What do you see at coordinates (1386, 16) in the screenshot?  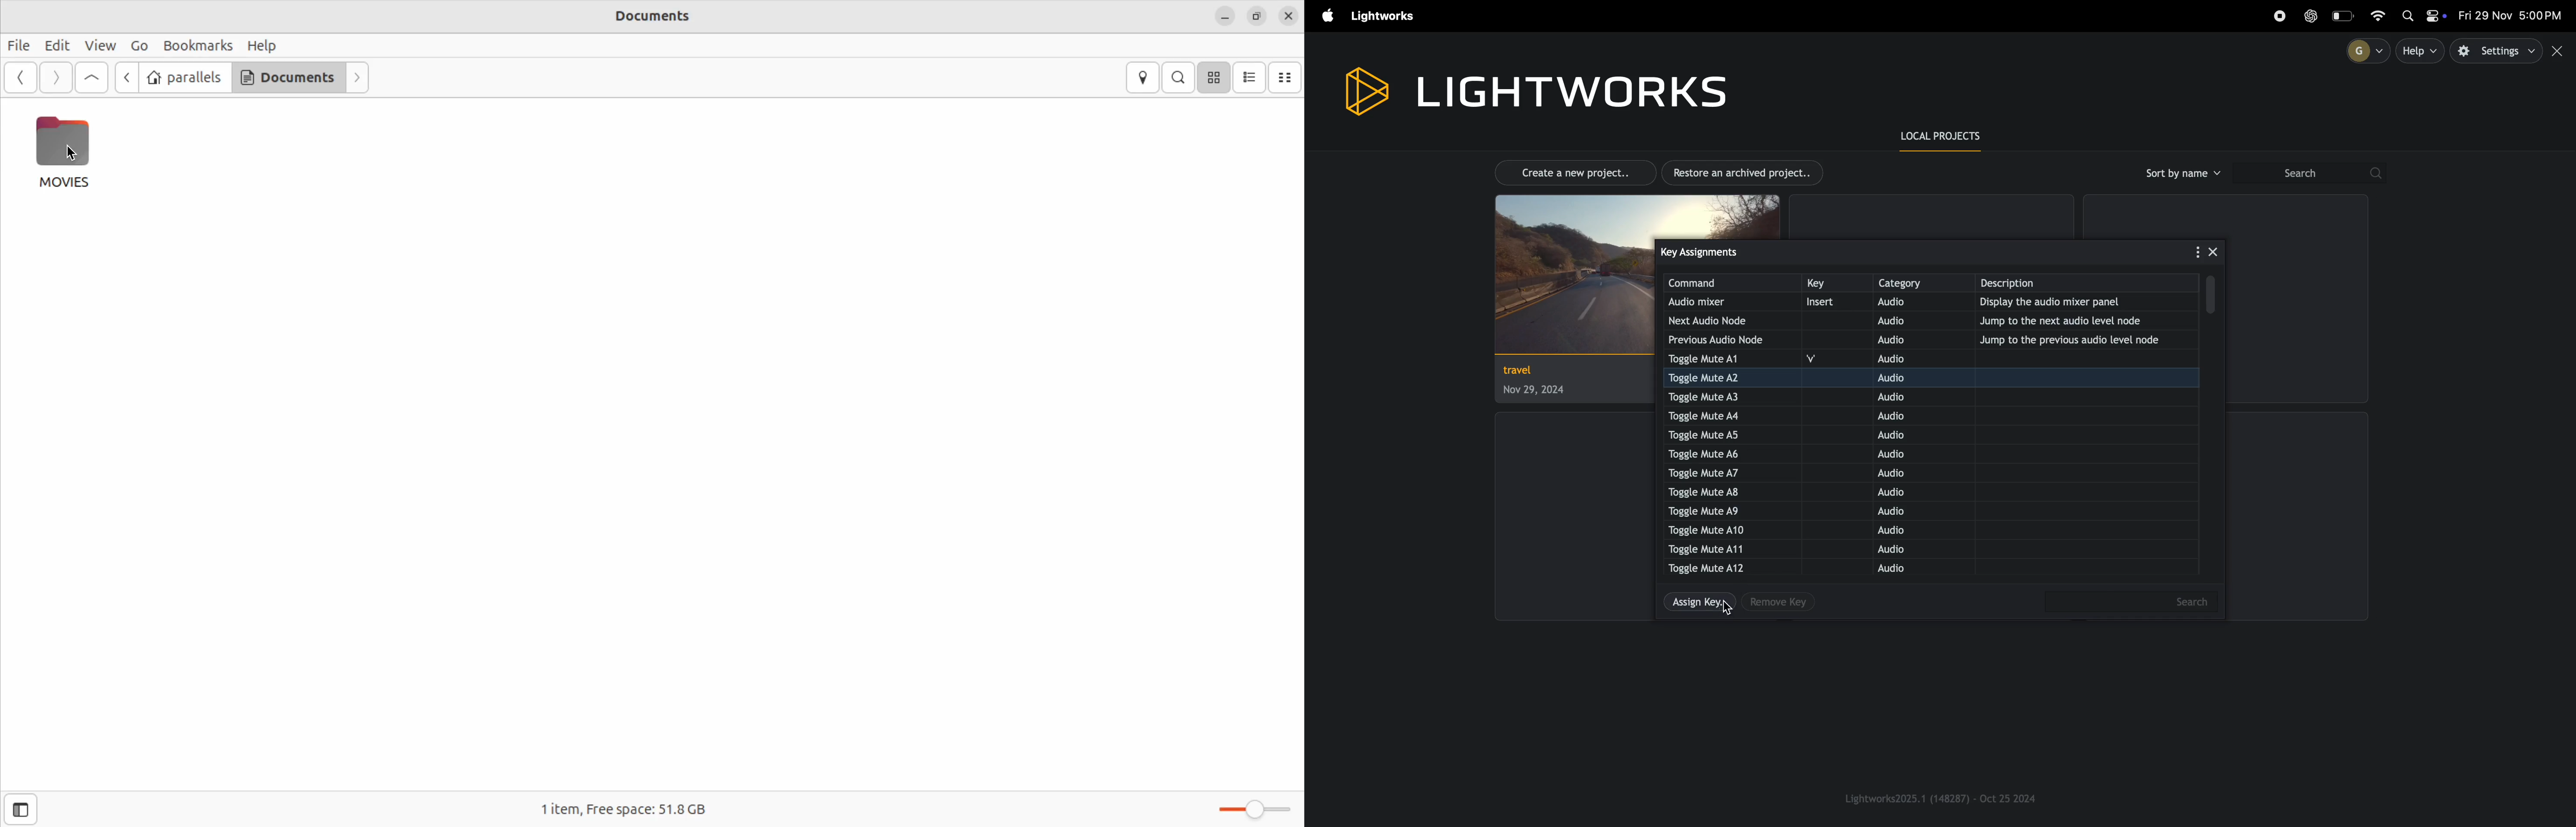 I see `light works` at bounding box center [1386, 16].